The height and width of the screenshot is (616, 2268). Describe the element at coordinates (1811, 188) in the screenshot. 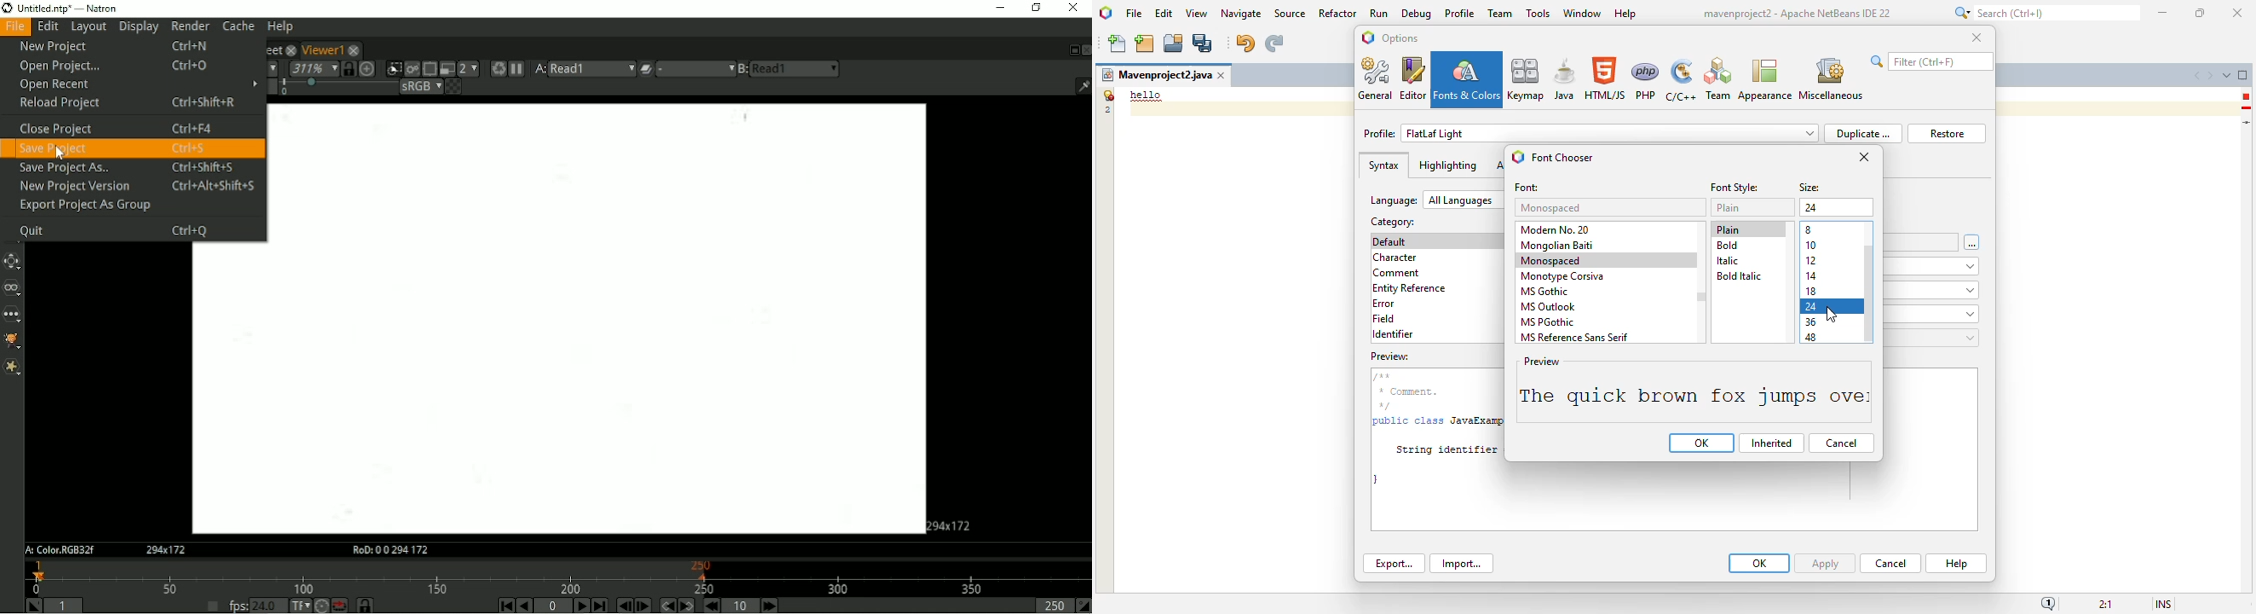

I see `size: ` at that location.